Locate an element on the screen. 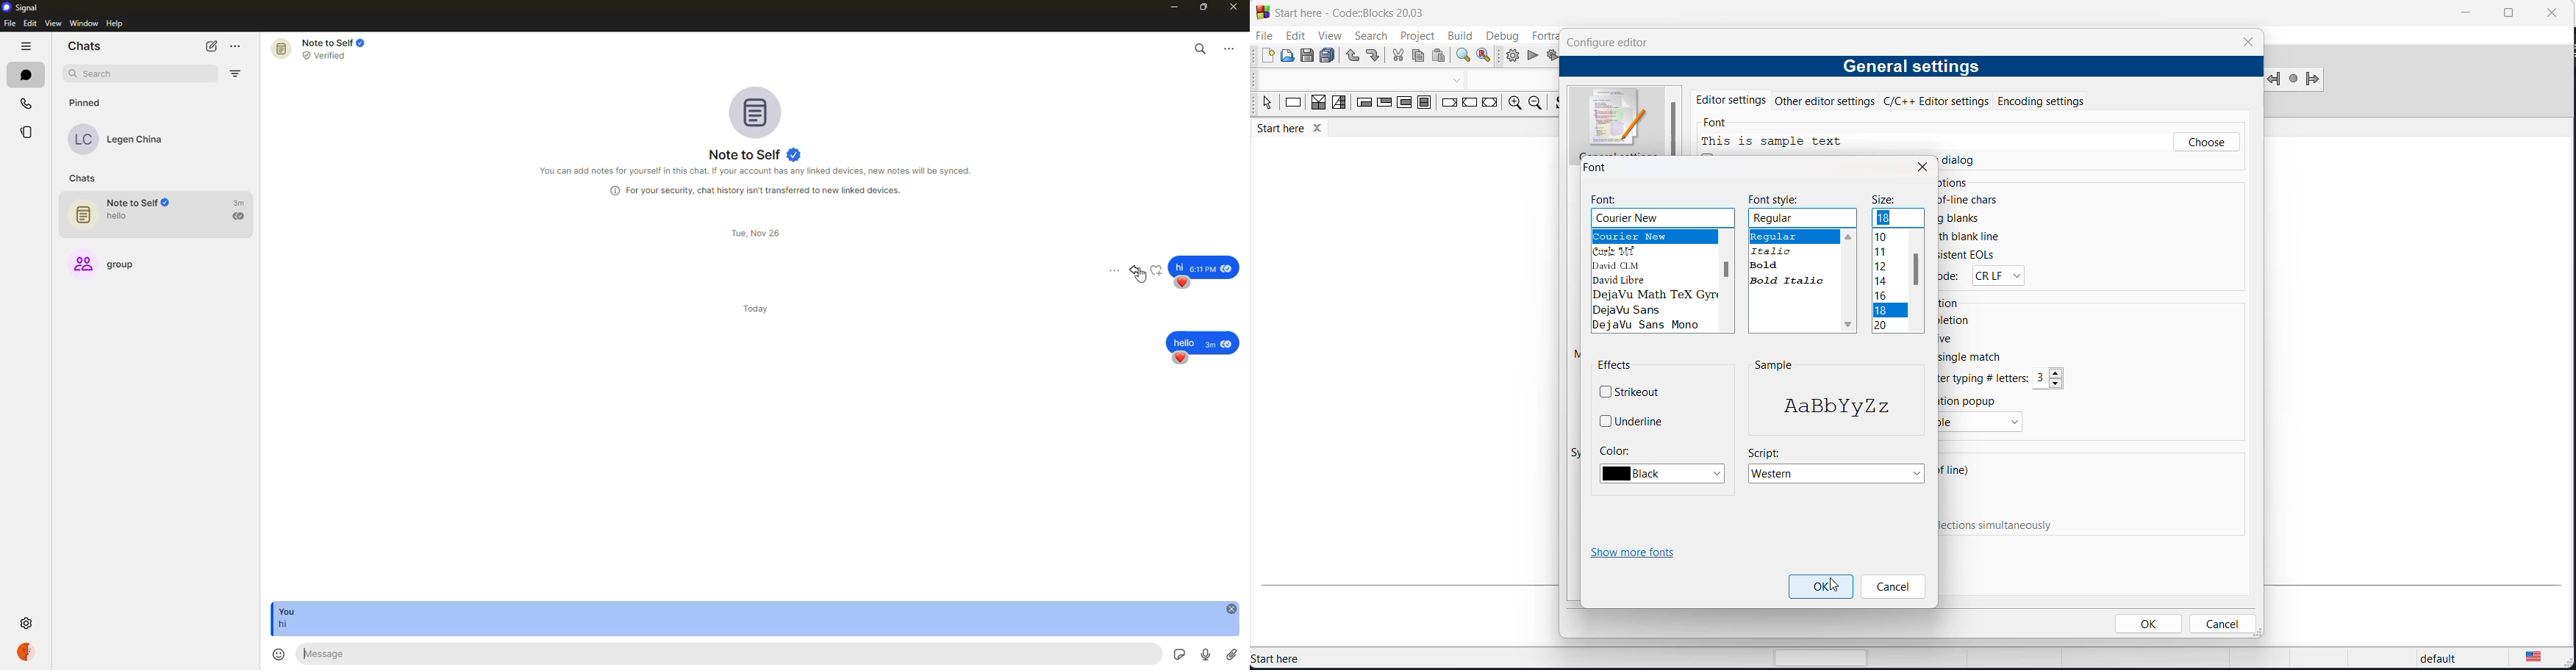  jump next is located at coordinates (2293, 79).